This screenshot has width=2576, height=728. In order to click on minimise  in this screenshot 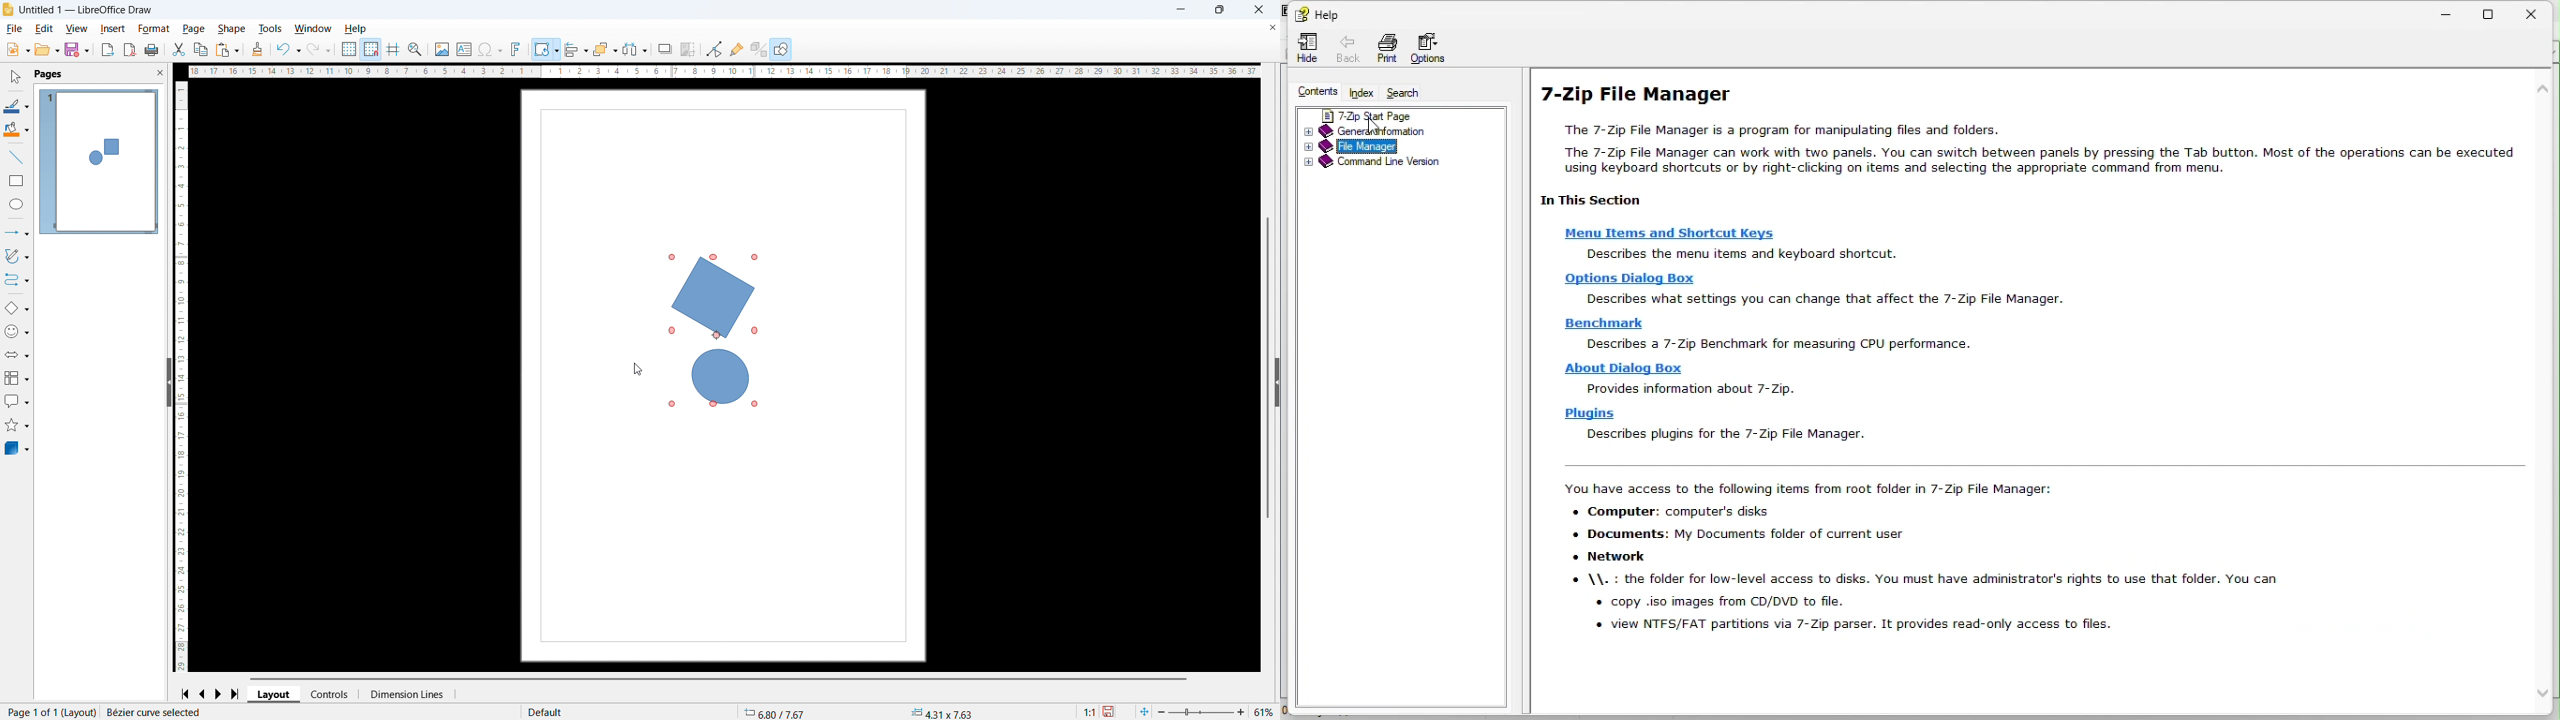, I will do `click(1180, 10)`.